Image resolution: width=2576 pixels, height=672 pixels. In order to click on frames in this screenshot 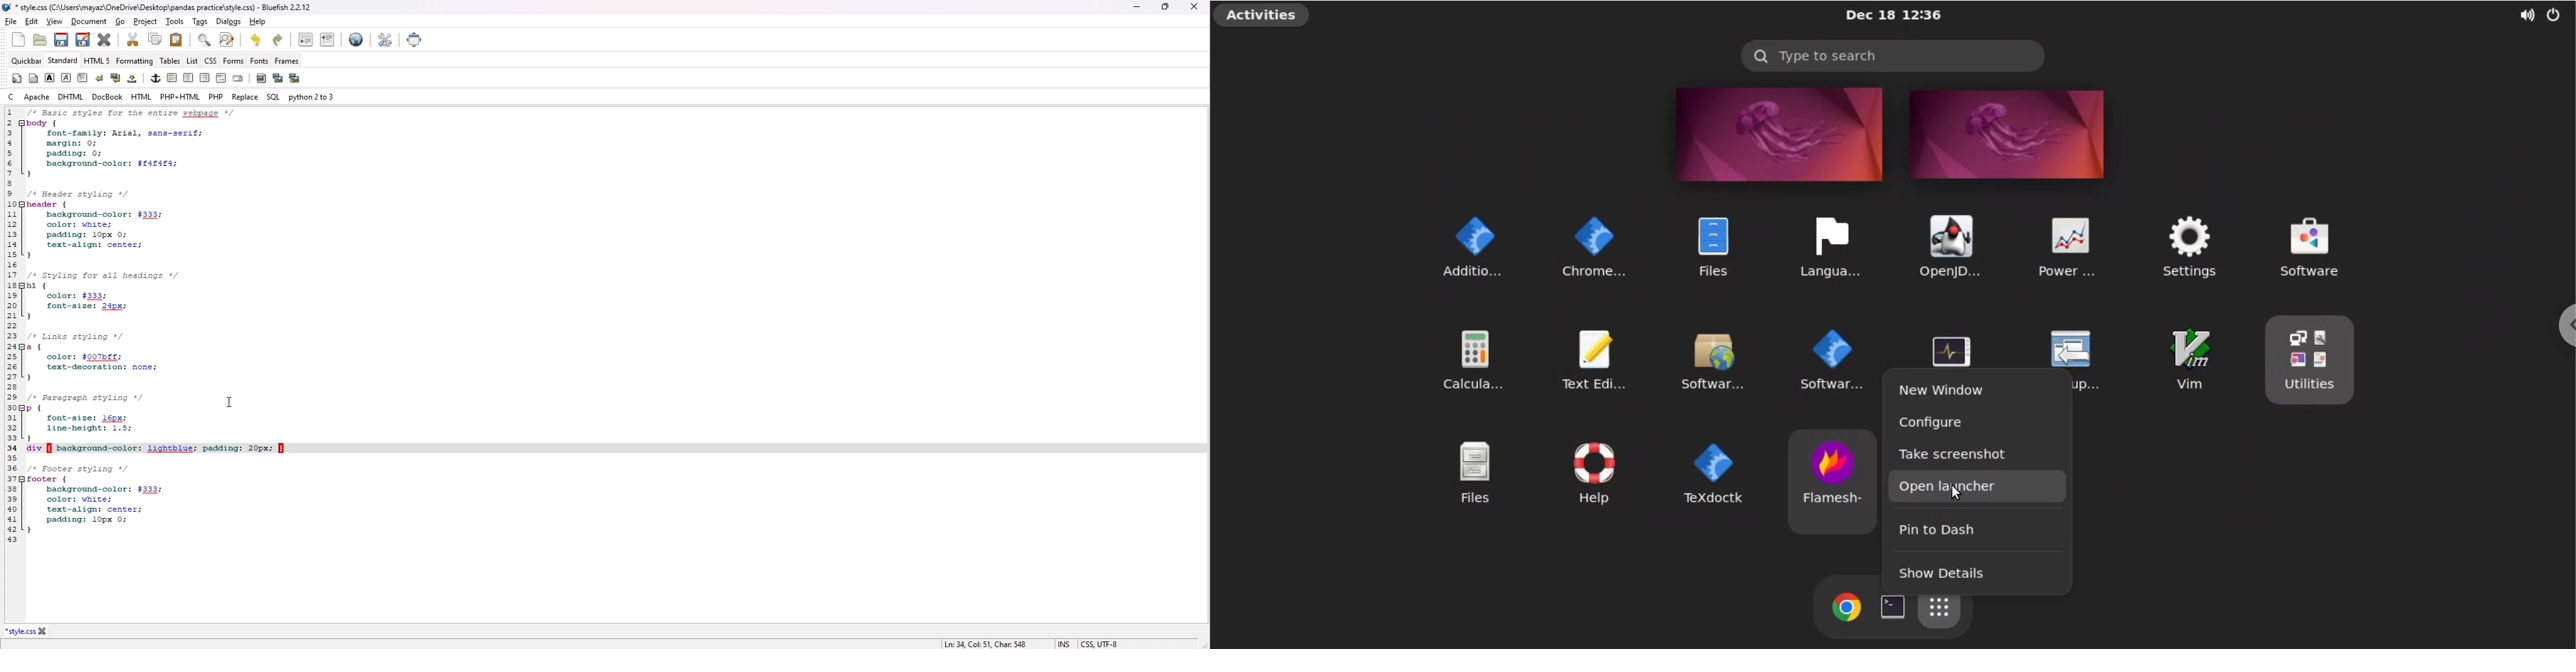, I will do `click(287, 60)`.